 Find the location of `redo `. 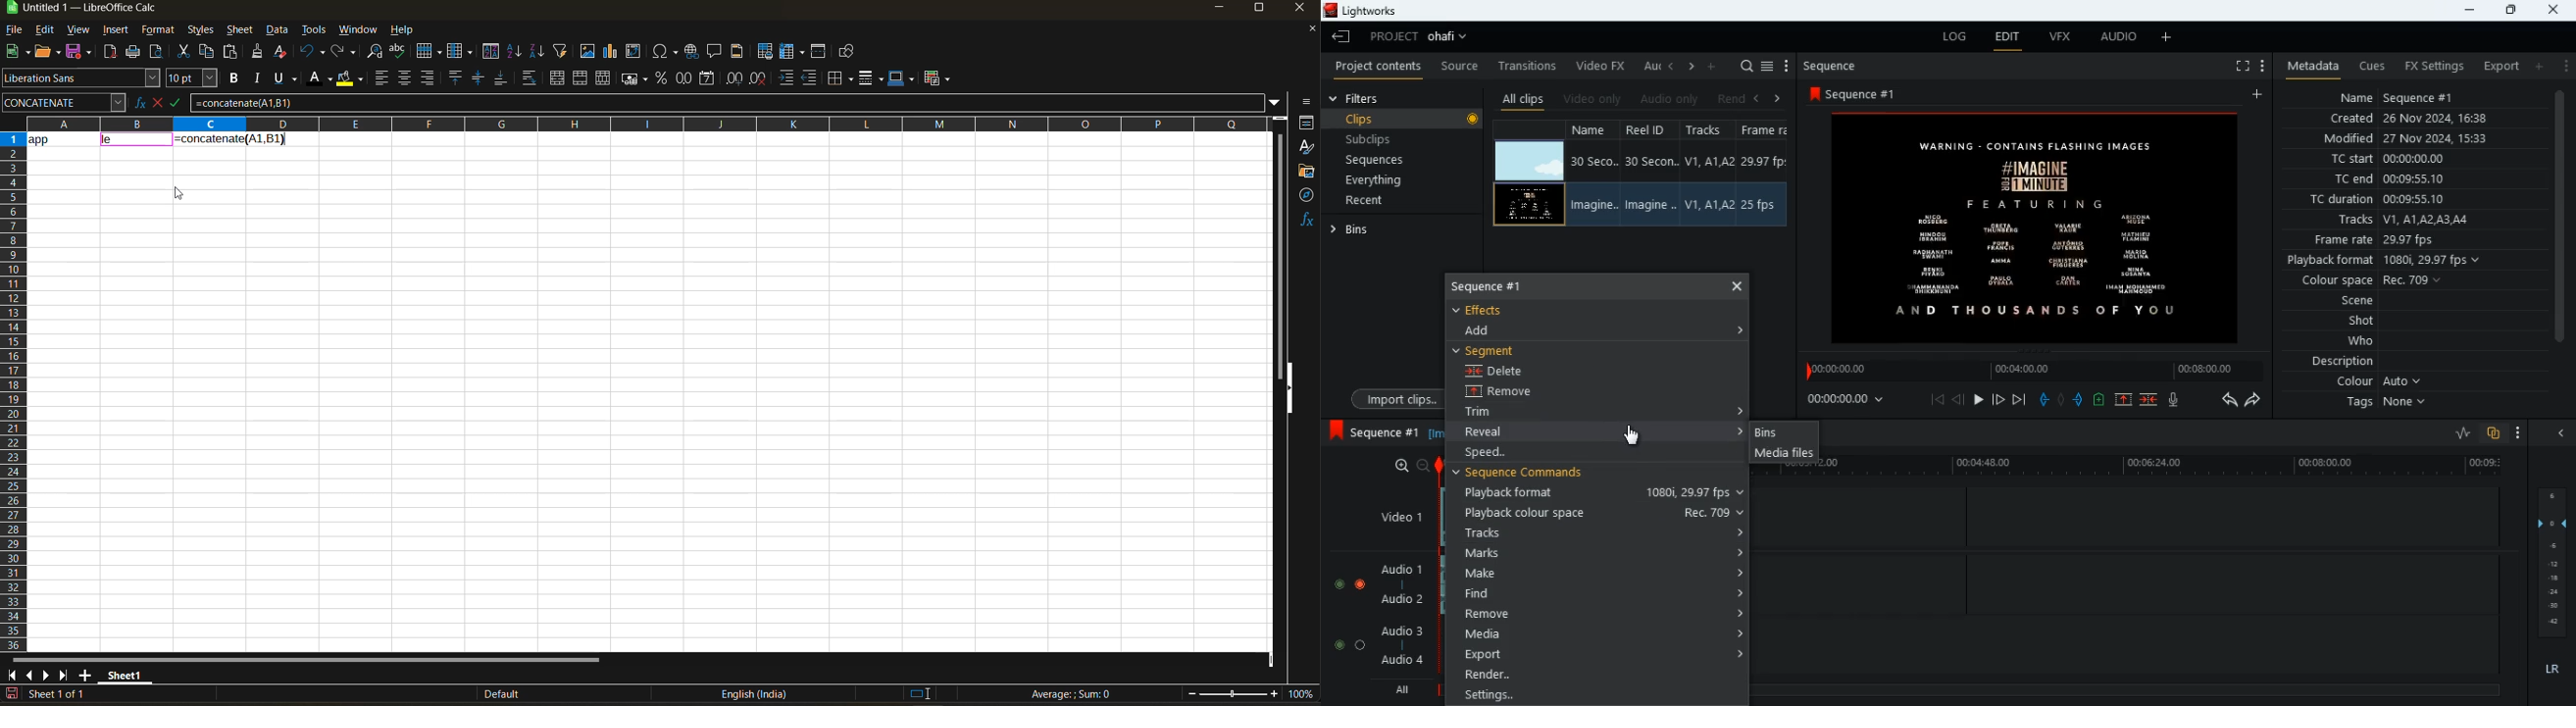

redo  is located at coordinates (345, 52).